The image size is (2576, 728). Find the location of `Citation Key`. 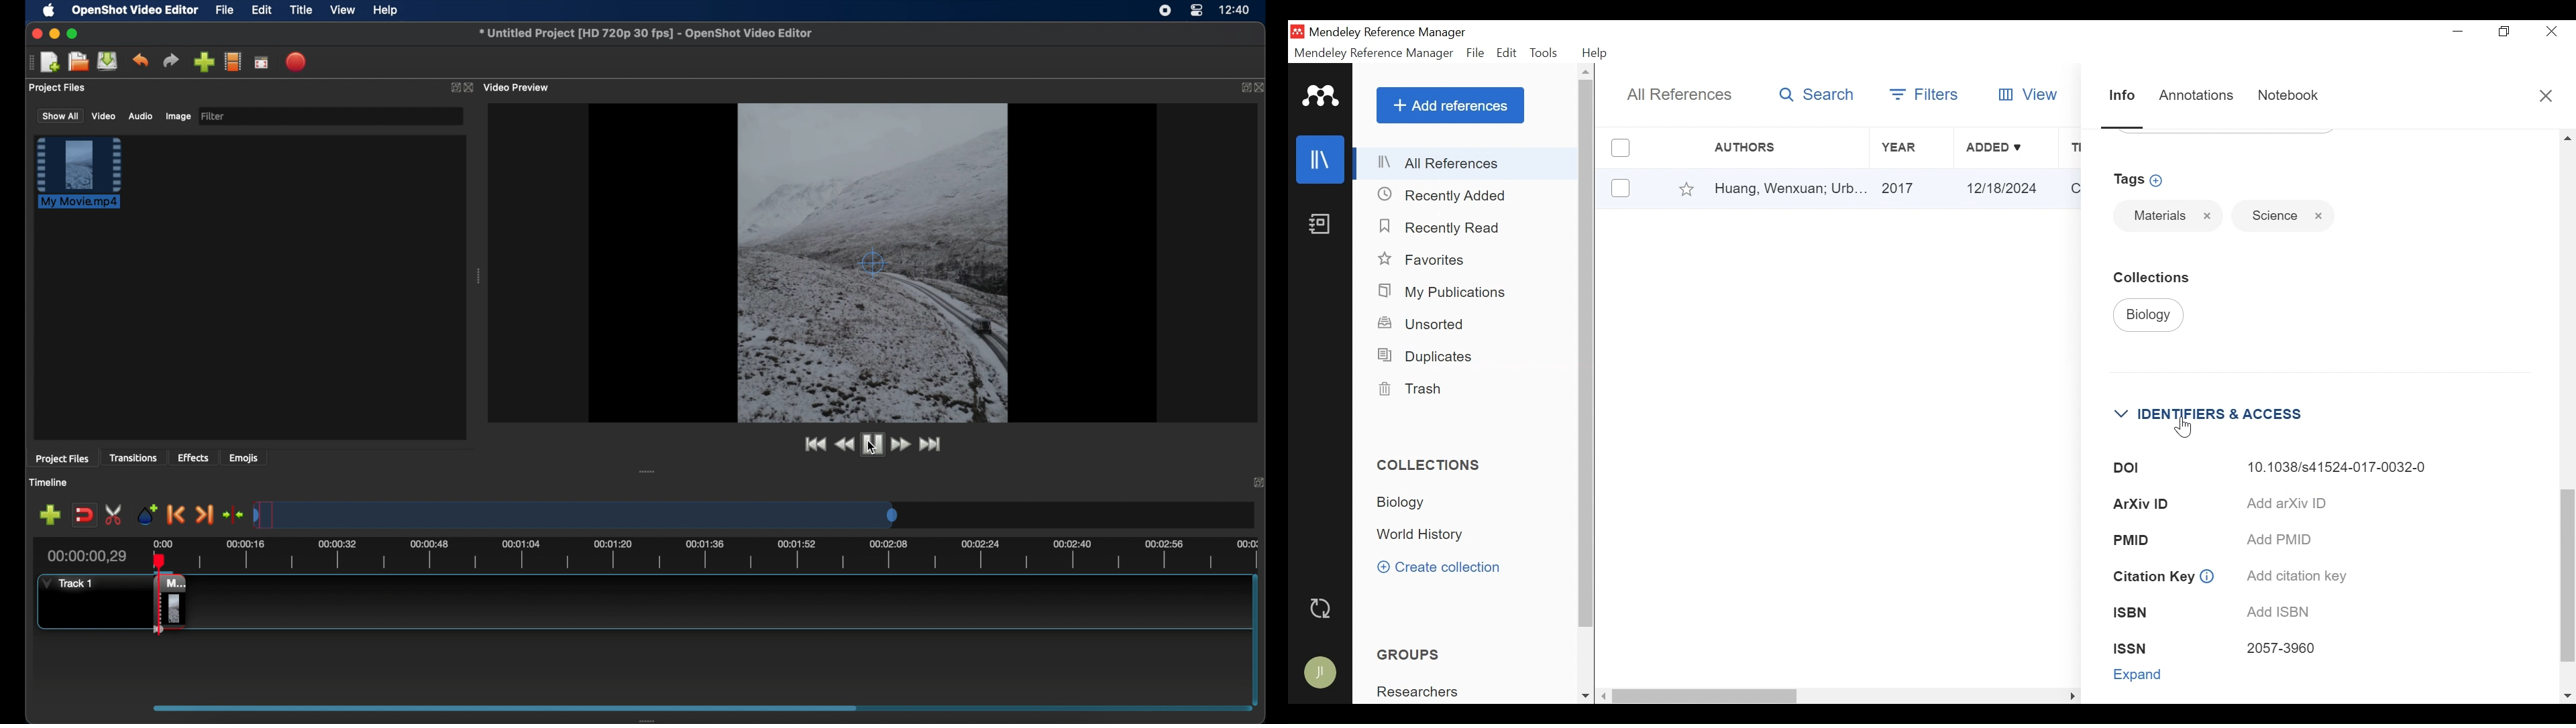

Citation Key is located at coordinates (2151, 577).